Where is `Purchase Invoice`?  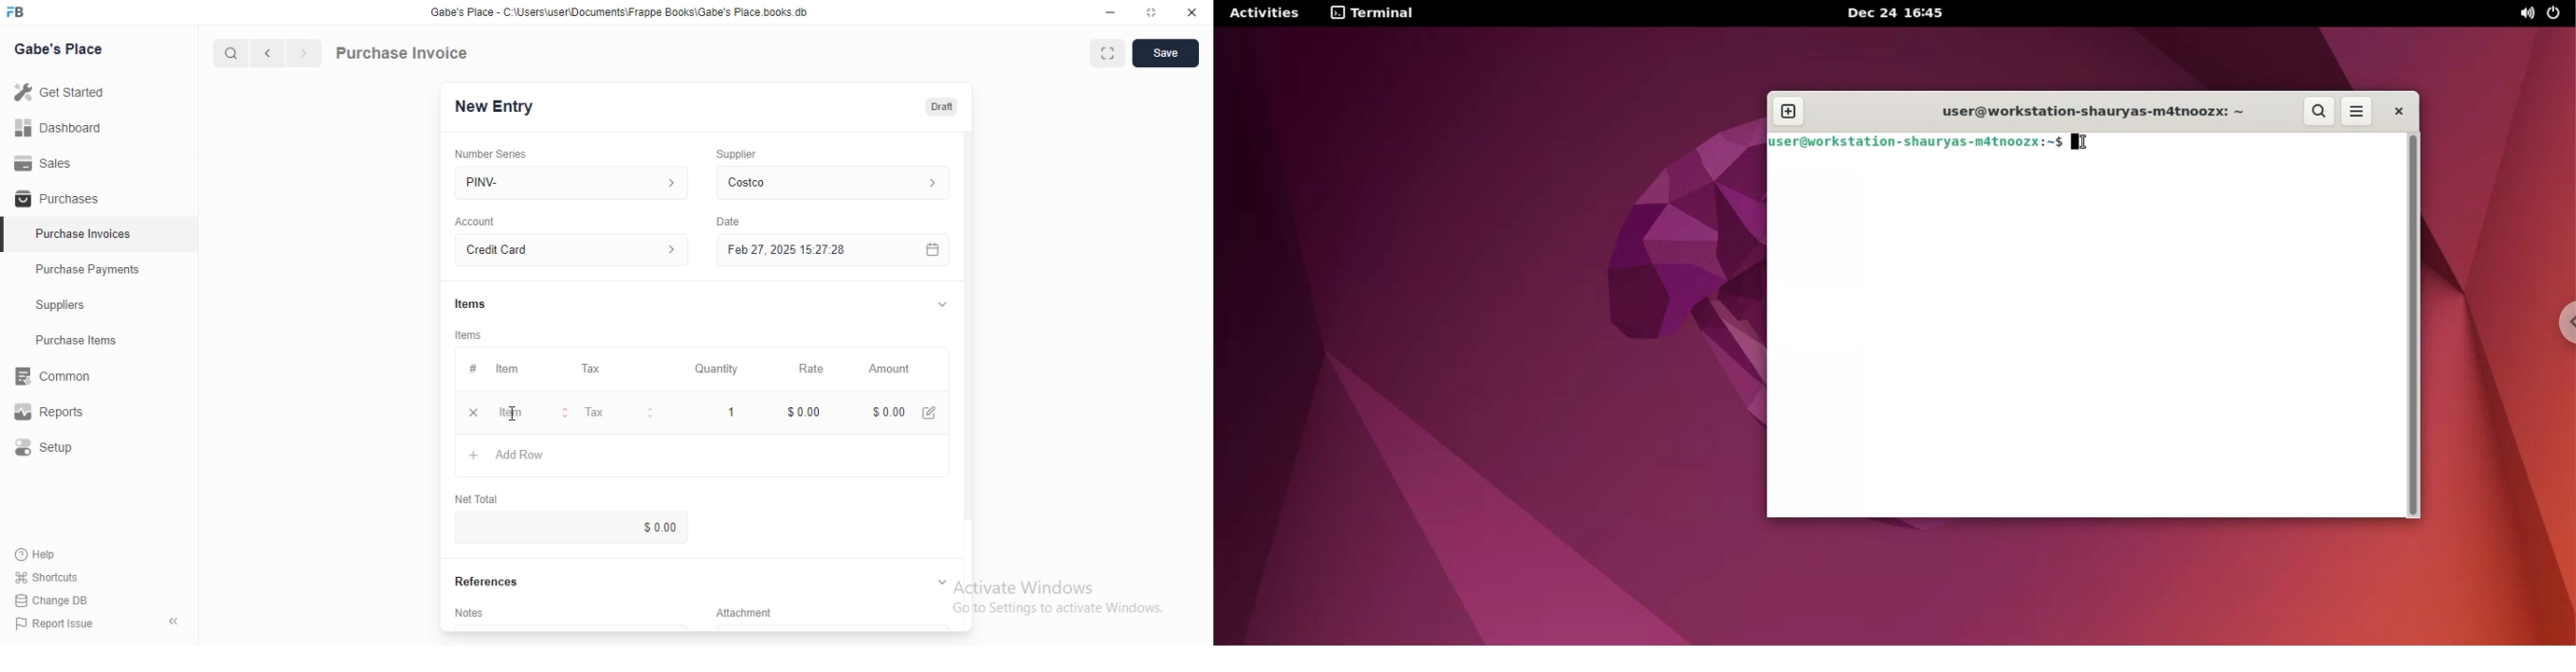 Purchase Invoice is located at coordinates (403, 52).